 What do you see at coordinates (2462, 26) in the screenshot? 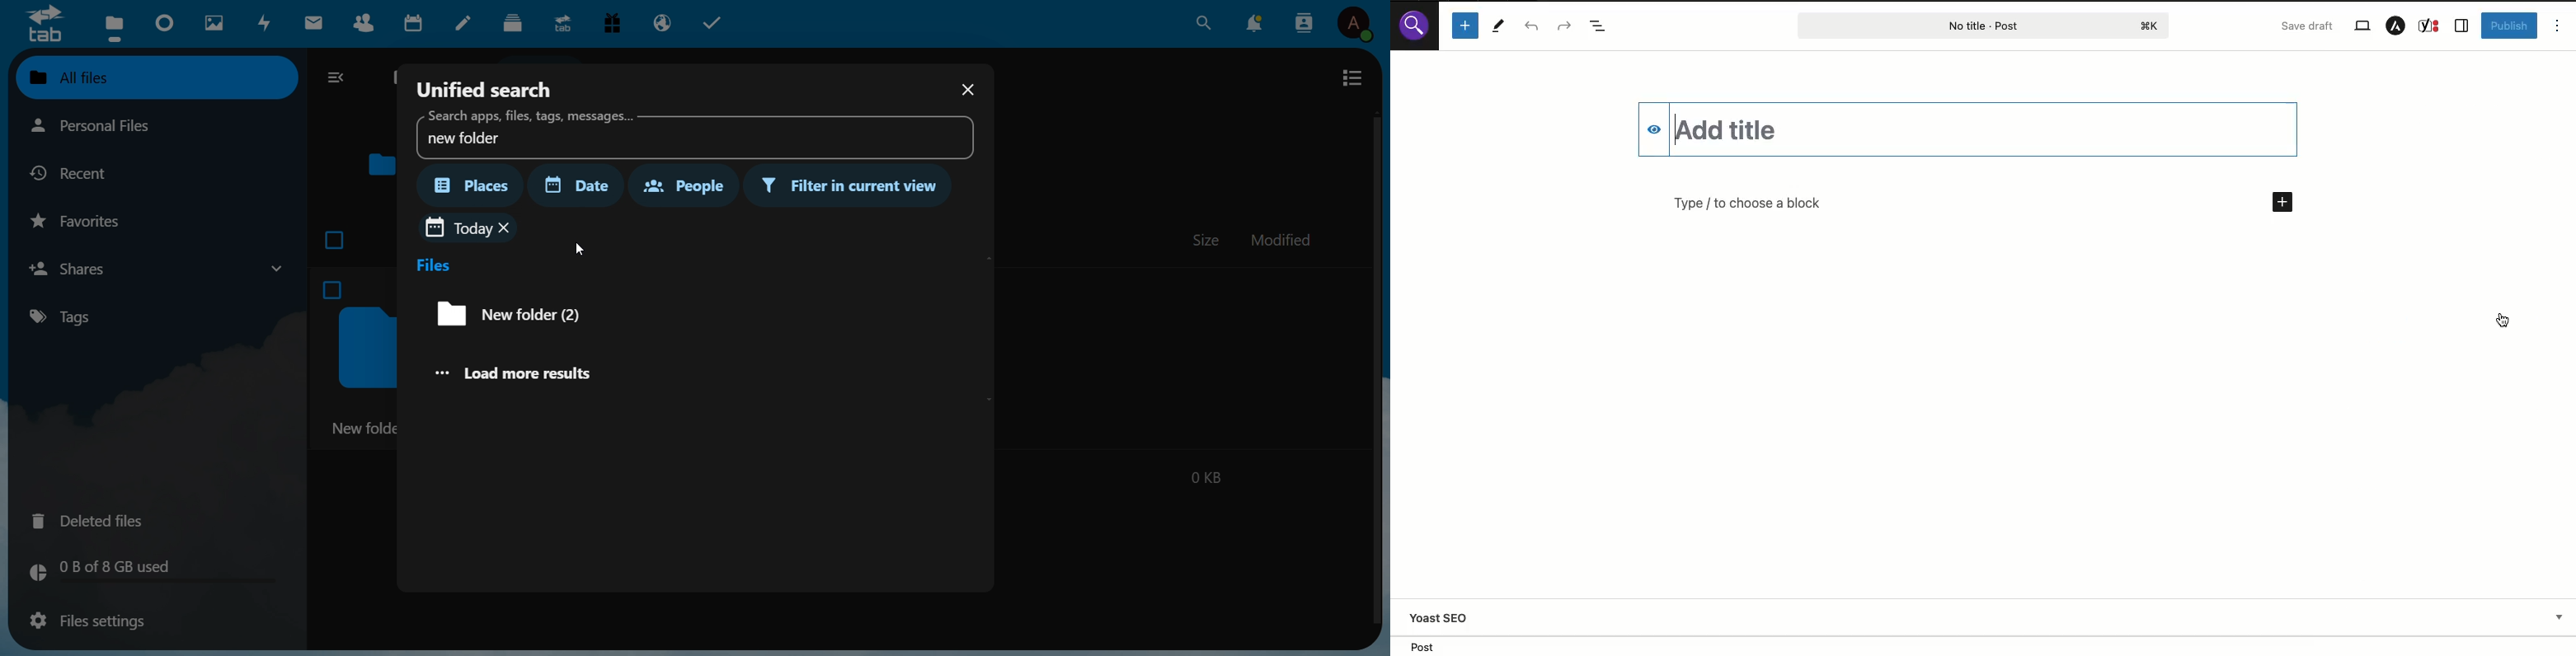
I see `Sidebar` at bounding box center [2462, 26].